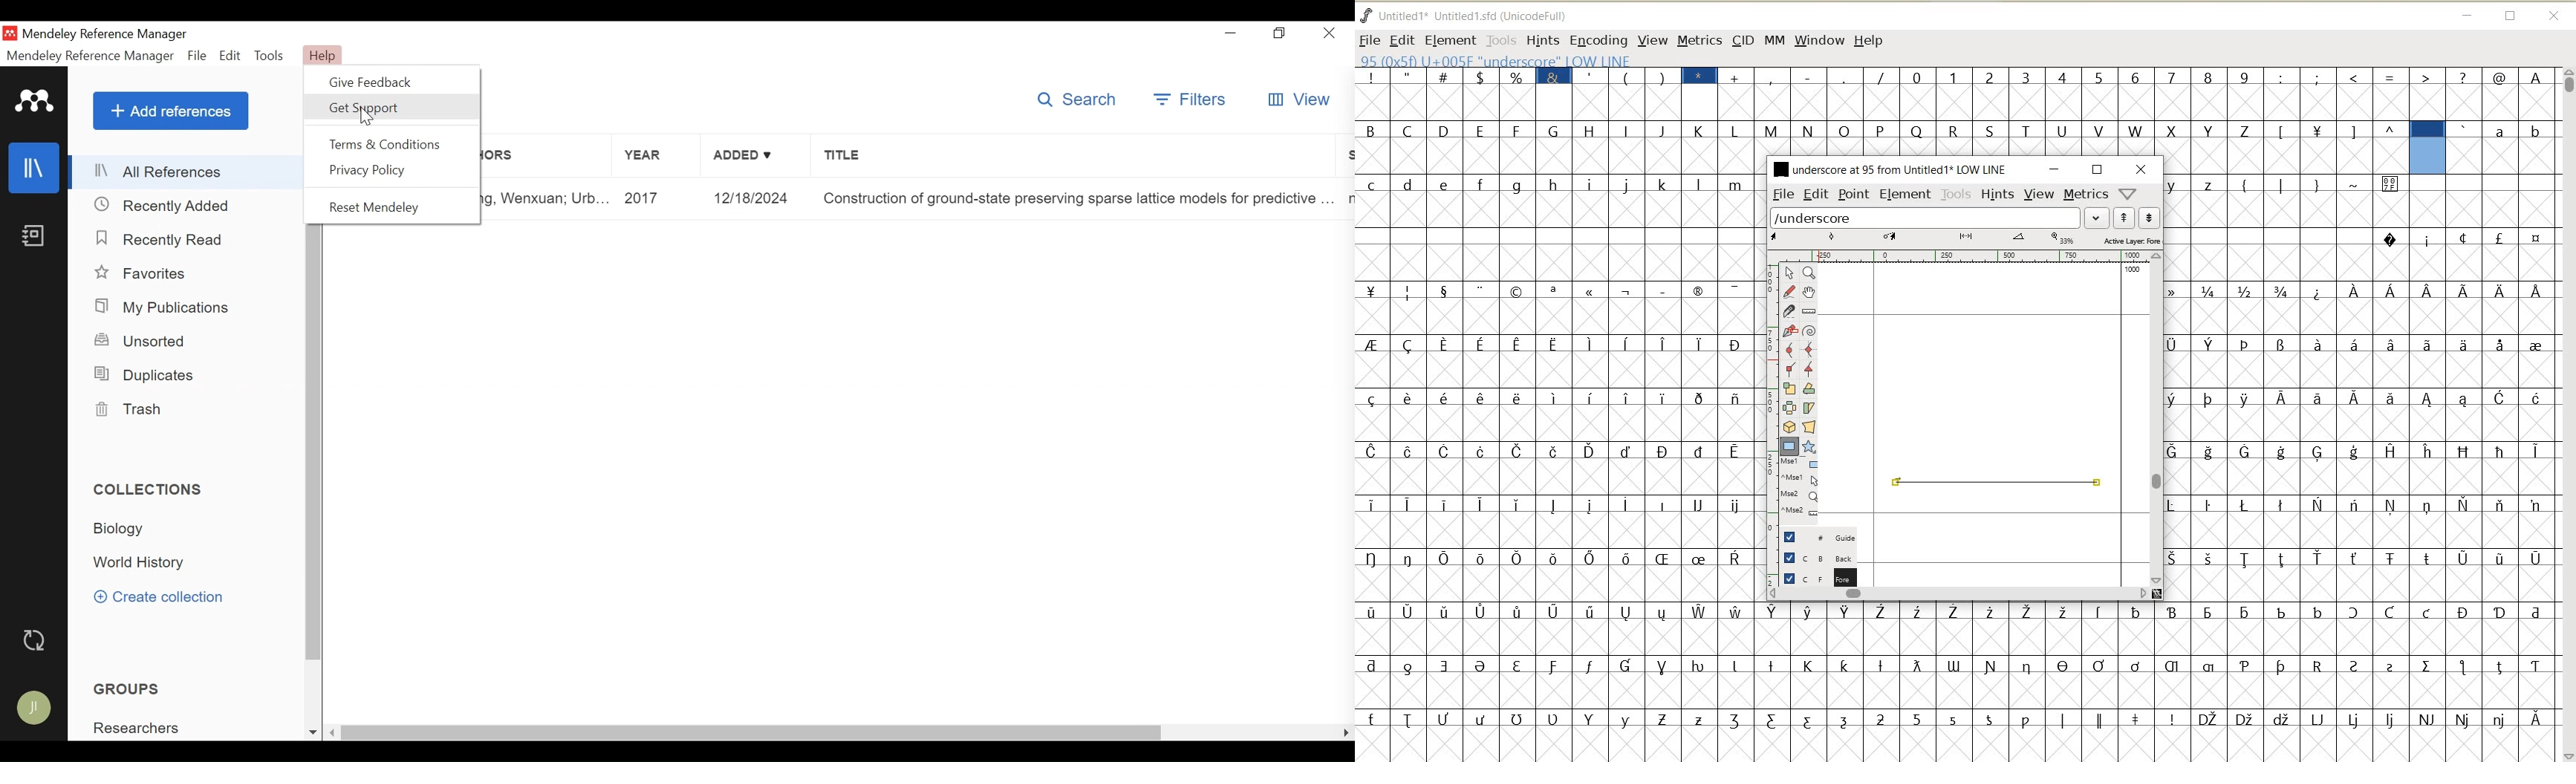 The width and height of the screenshot is (2576, 784). What do you see at coordinates (2567, 414) in the screenshot?
I see `SCROLLBAR` at bounding box center [2567, 414].